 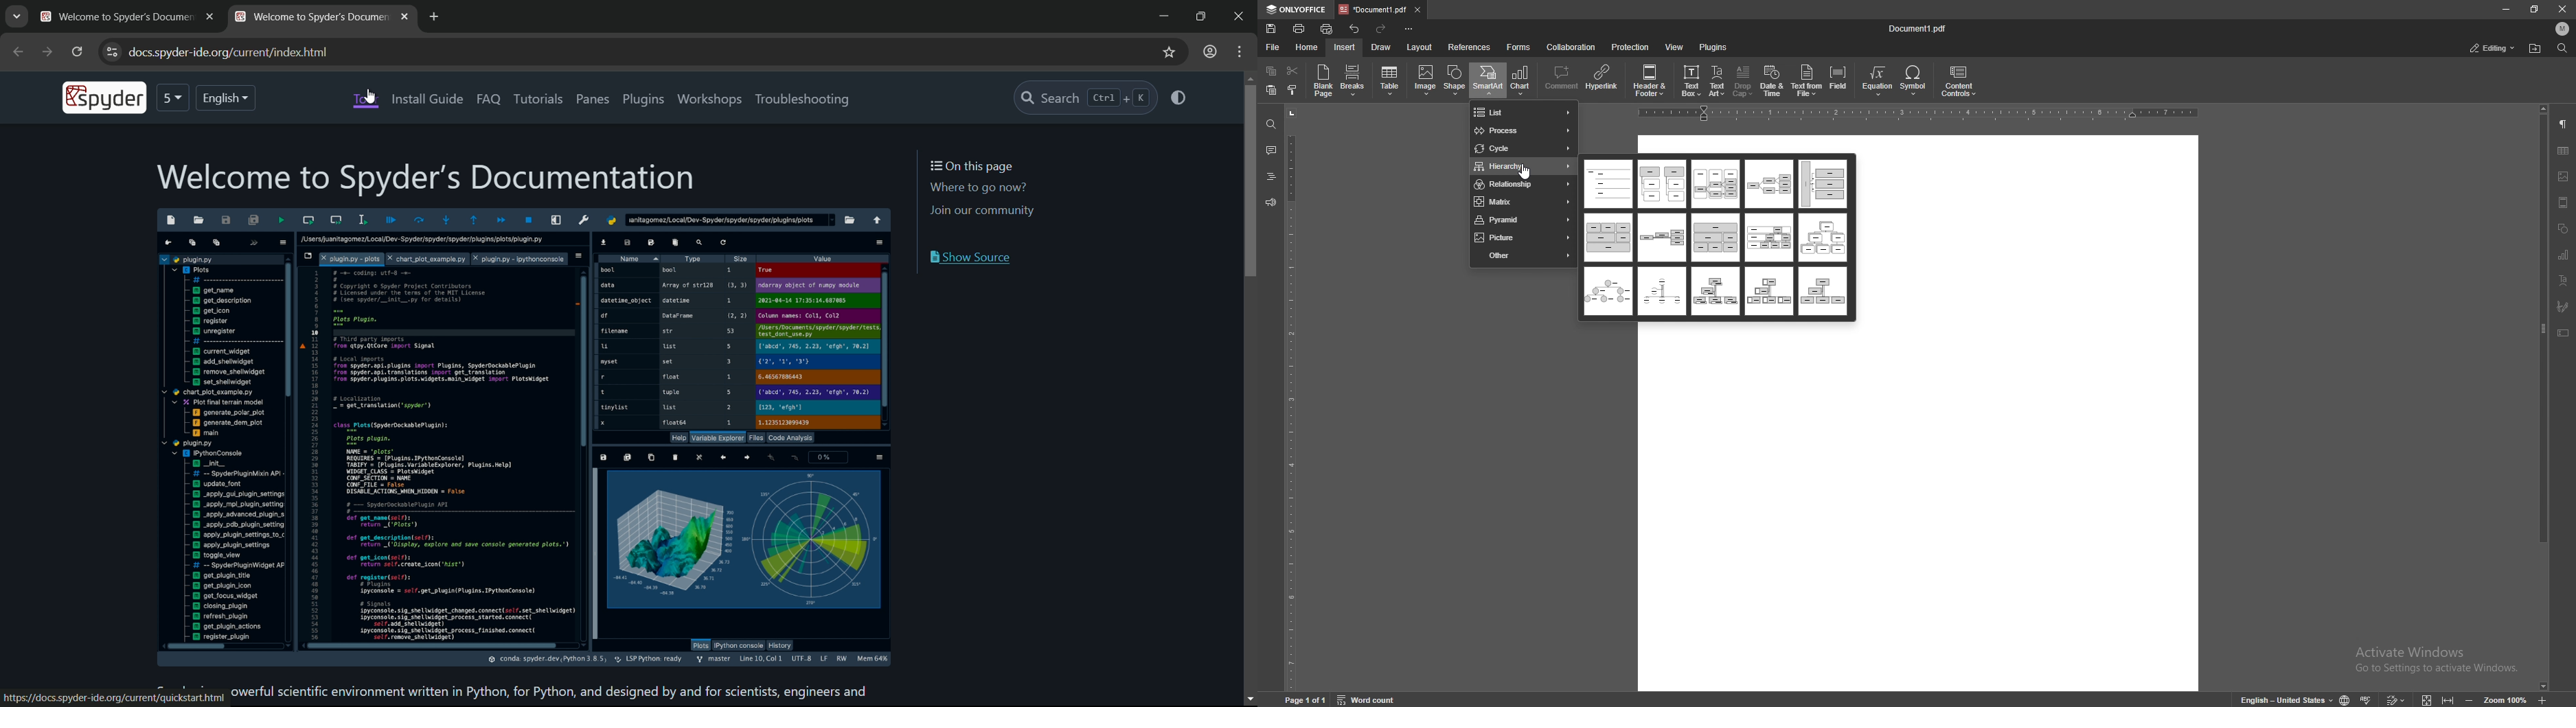 I want to click on header and footer, so click(x=1650, y=80).